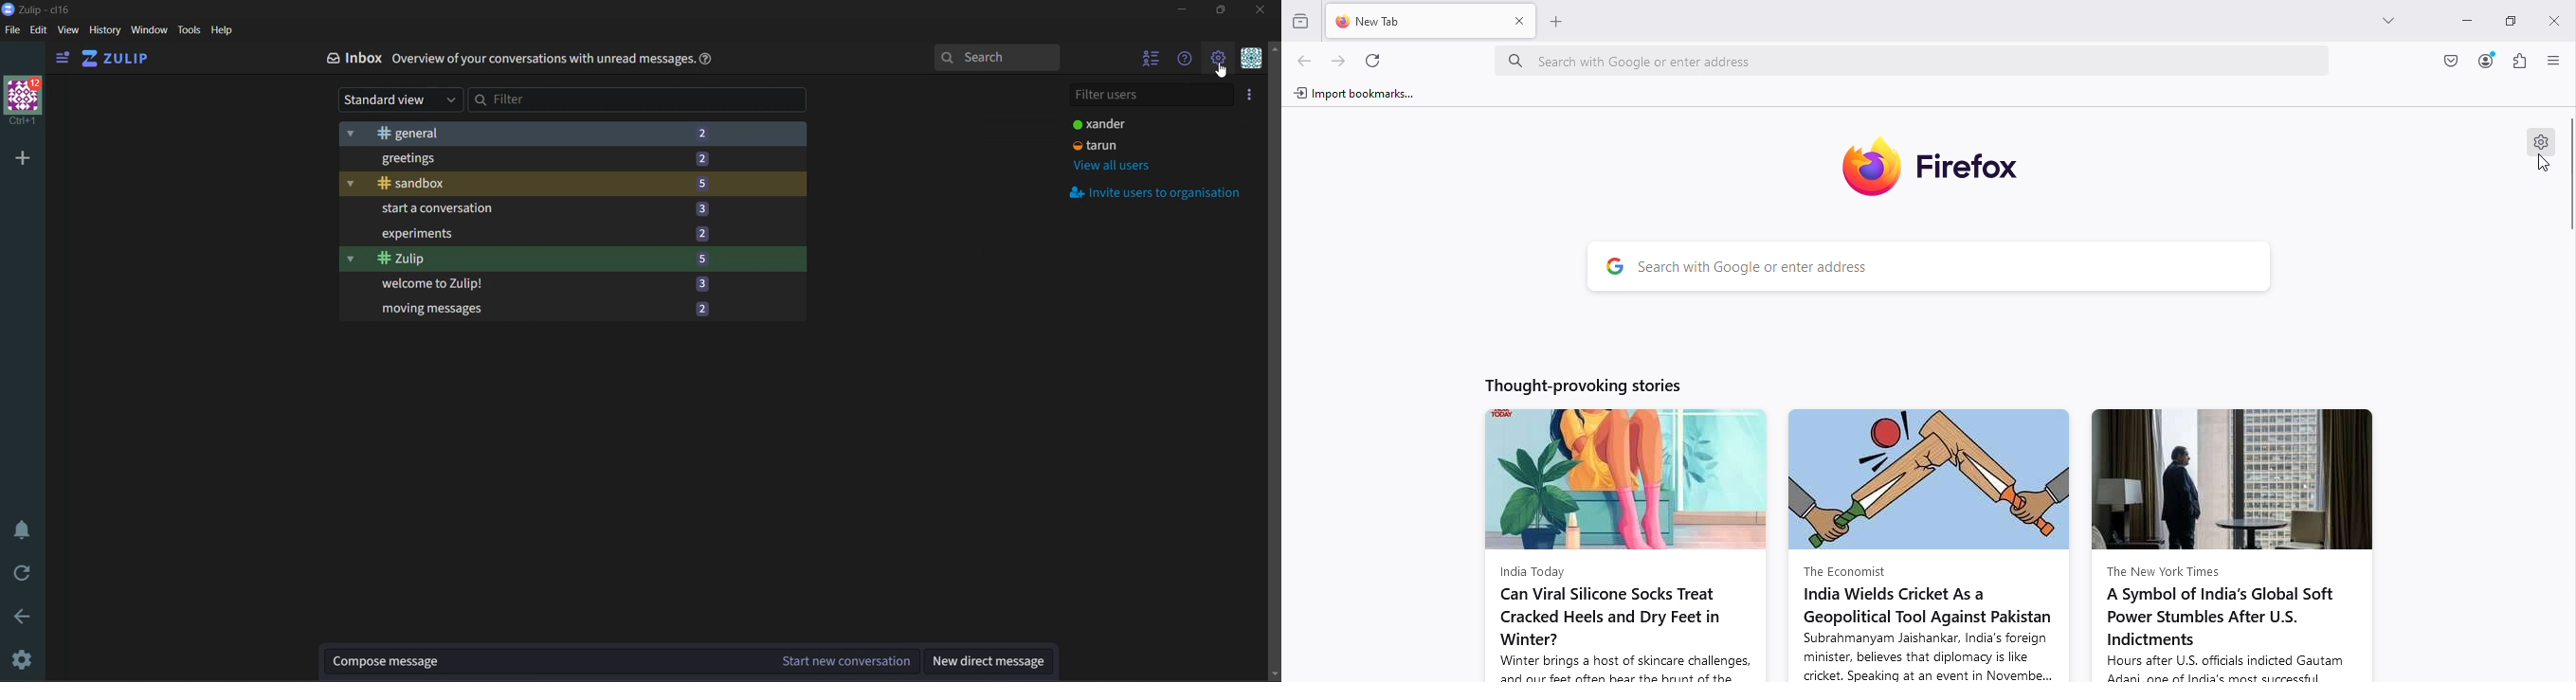 This screenshot has height=700, width=2576. What do you see at coordinates (1252, 96) in the screenshot?
I see `invite users` at bounding box center [1252, 96].